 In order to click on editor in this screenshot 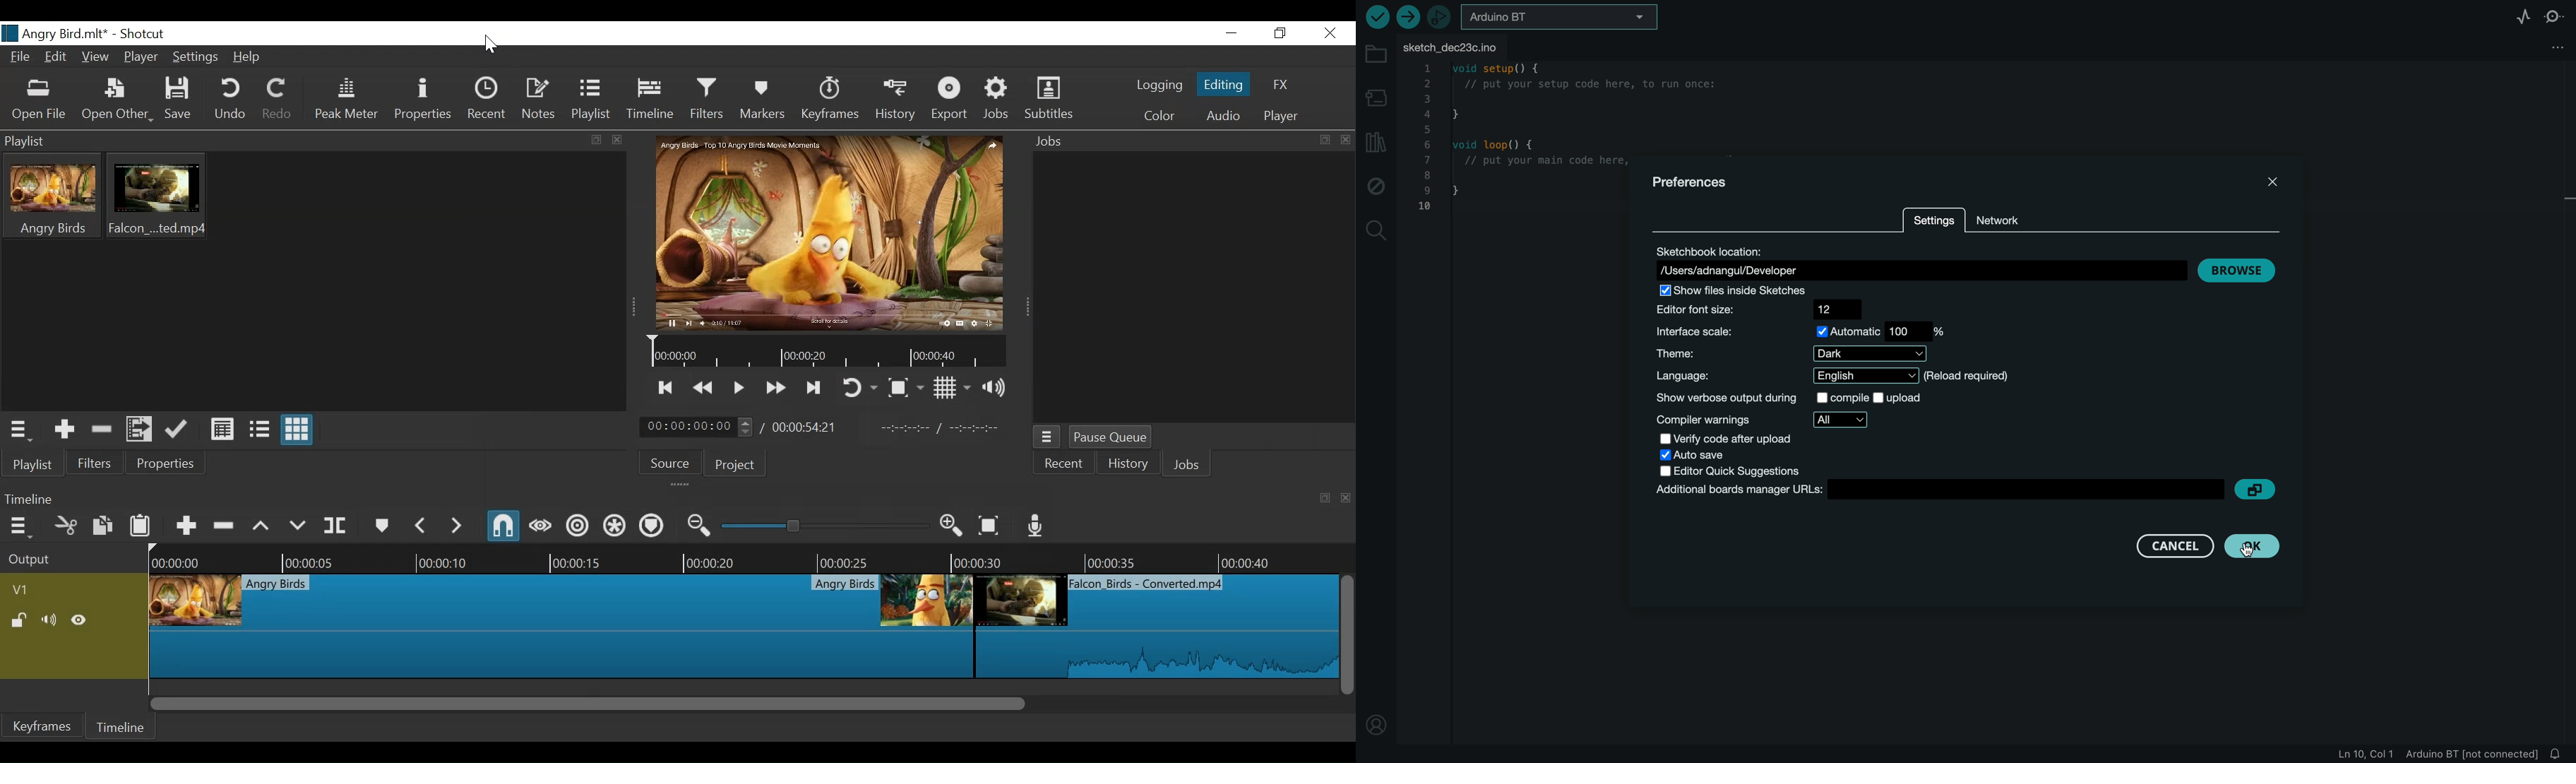, I will do `click(1767, 309)`.